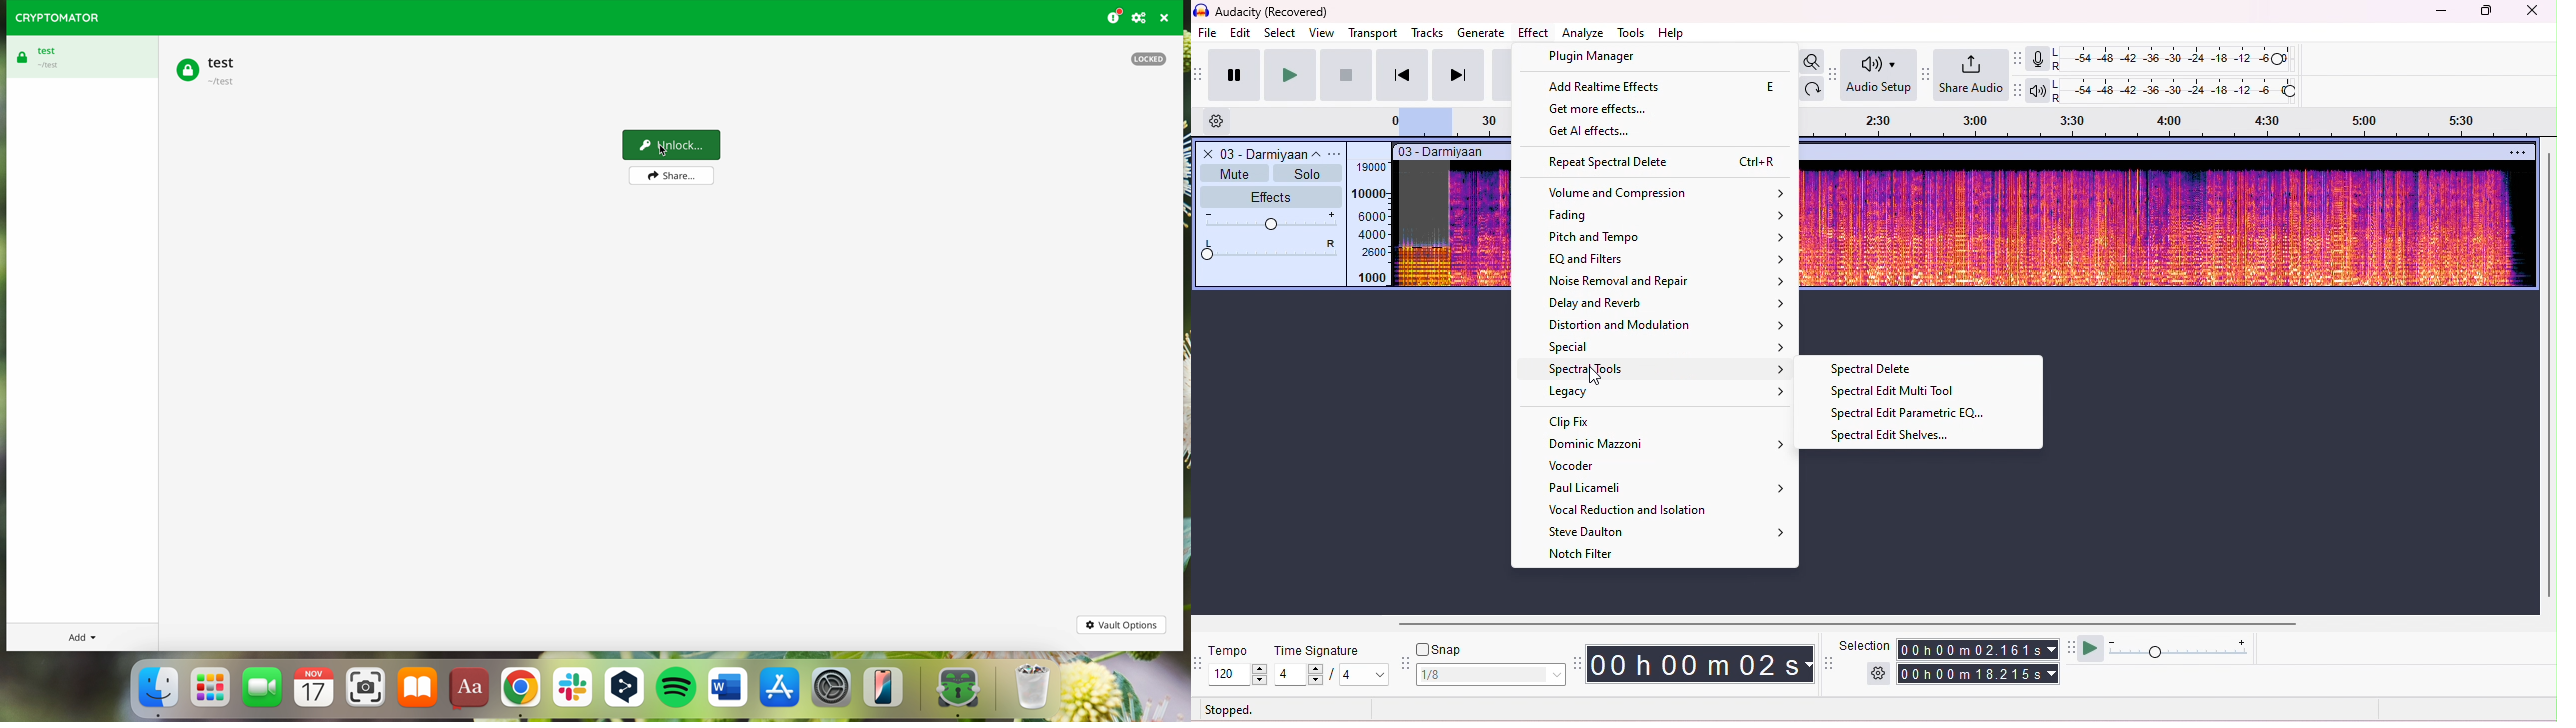 This screenshot has height=728, width=2576. Describe the element at coordinates (2037, 59) in the screenshot. I see `record meter ` at that location.